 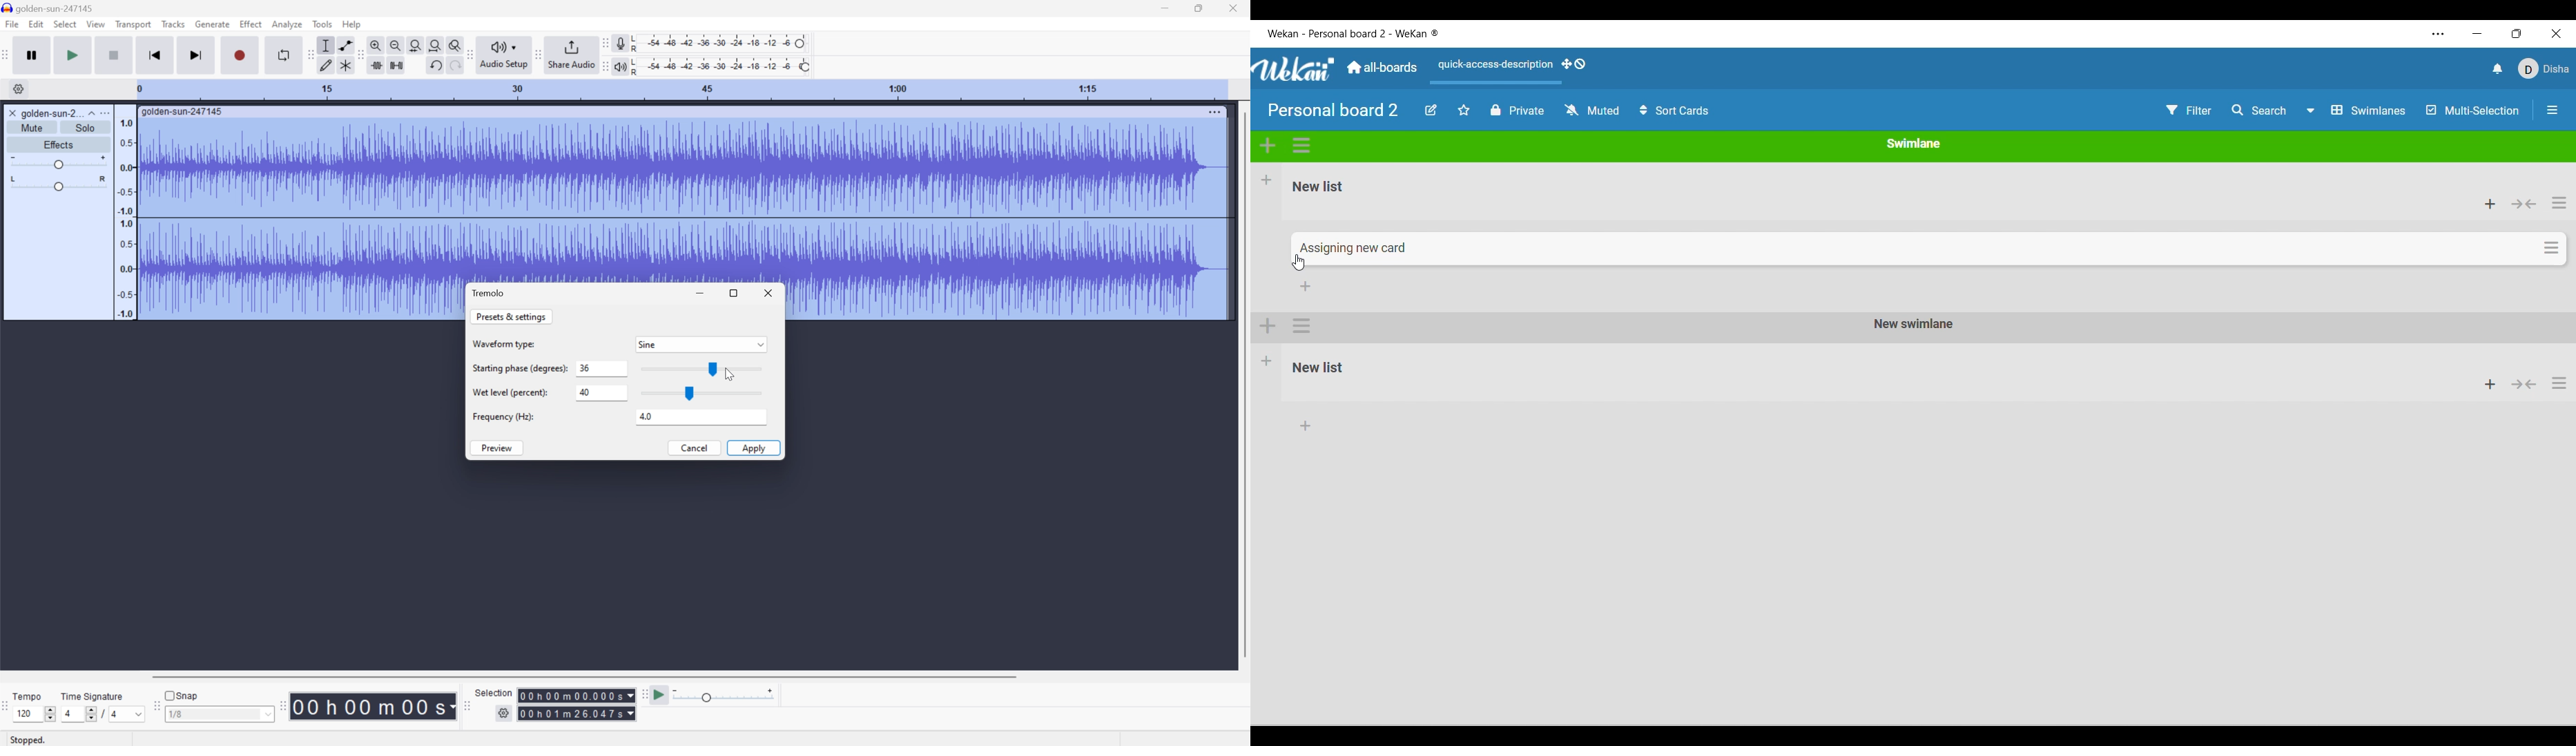 I want to click on Minimize, so click(x=1165, y=7).